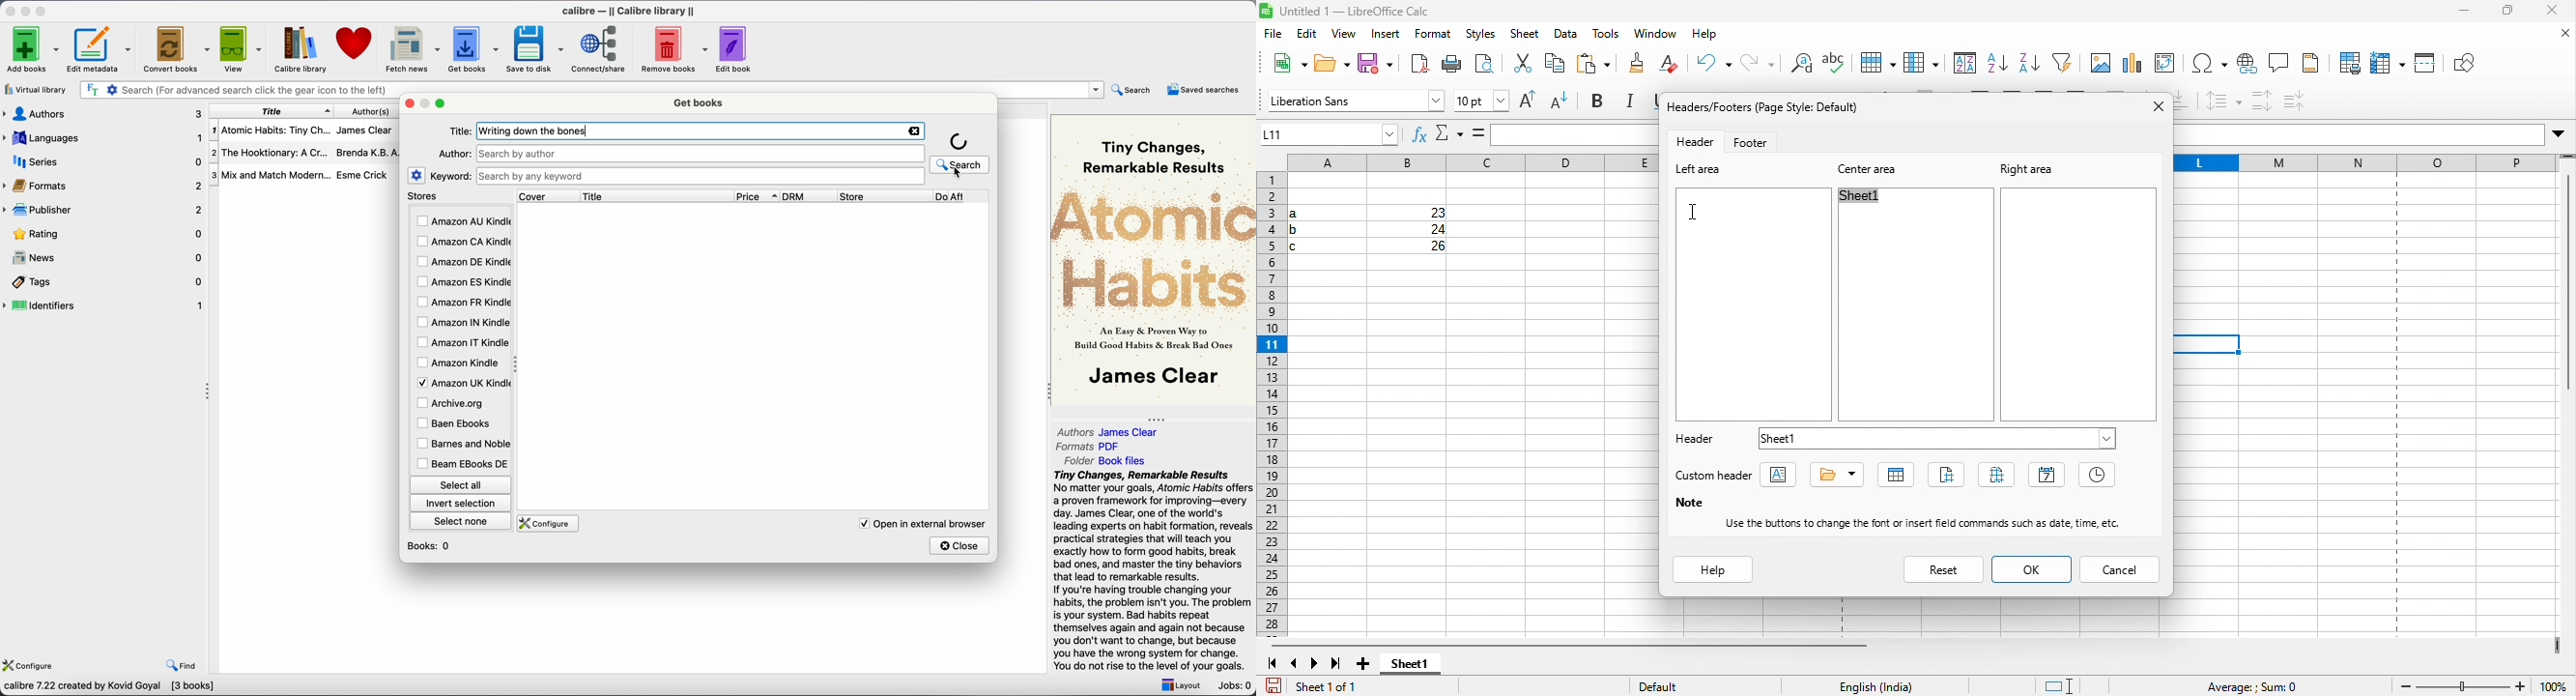  I want to click on store, so click(884, 196).